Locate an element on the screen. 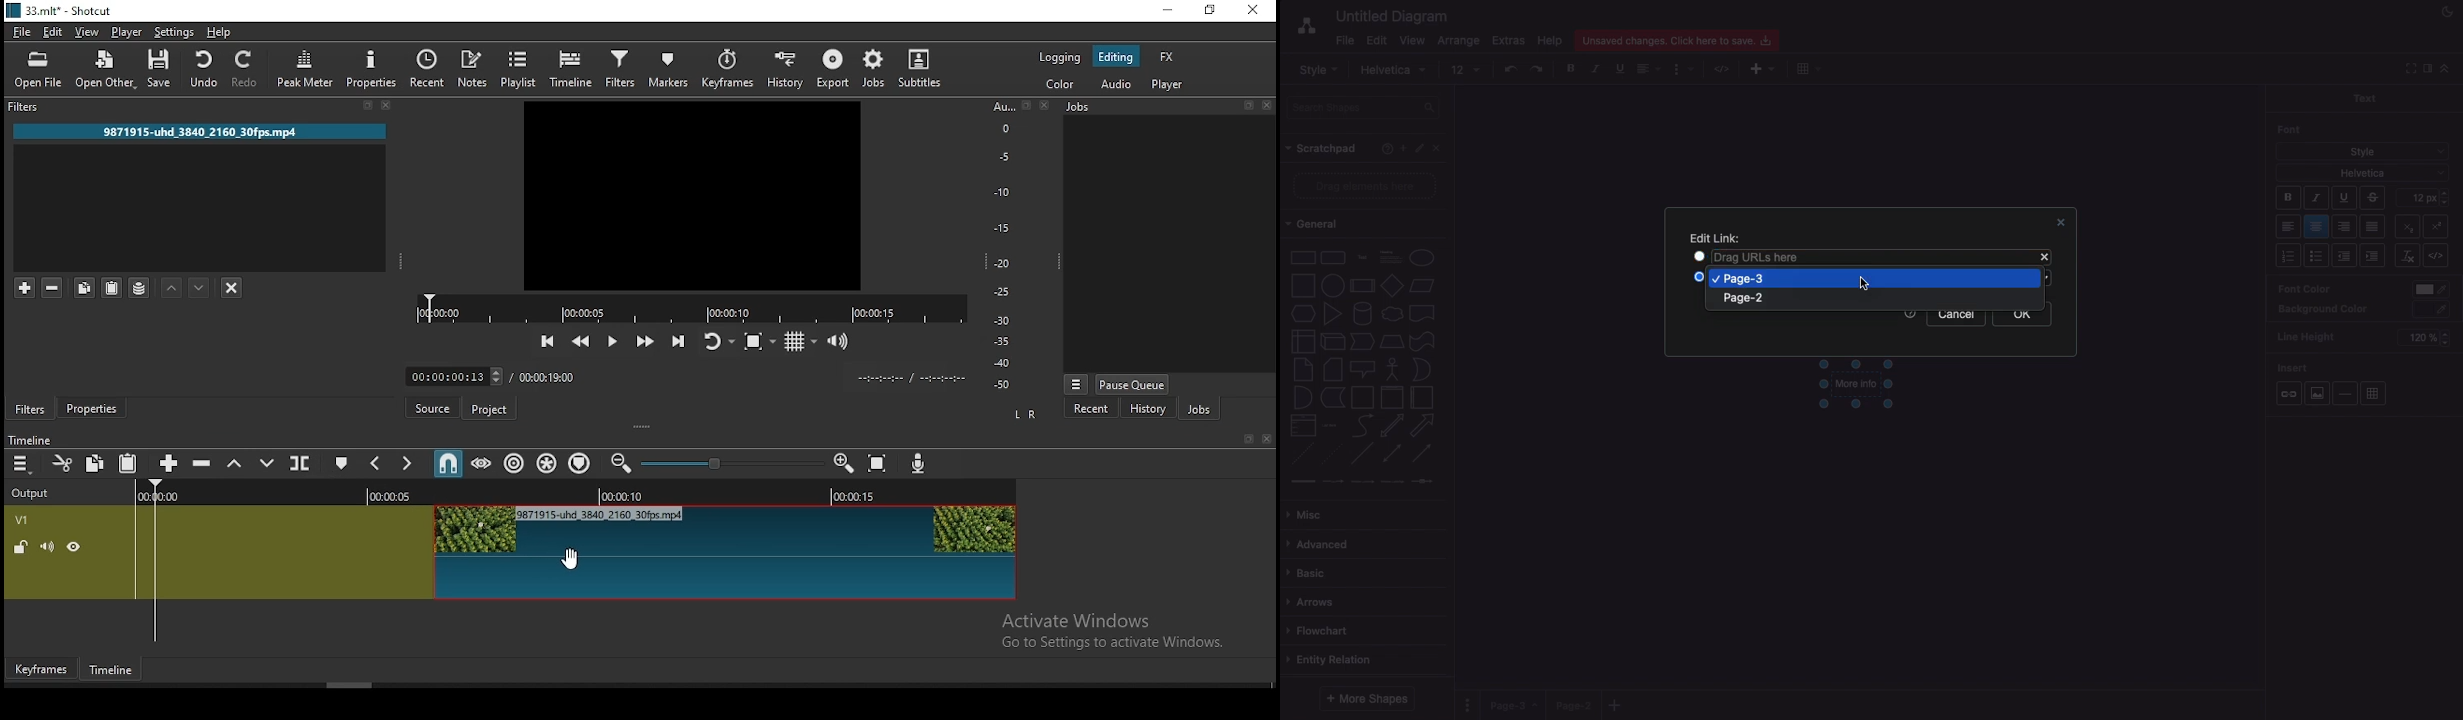 The width and height of the screenshot is (2464, 728). save is located at coordinates (164, 70).